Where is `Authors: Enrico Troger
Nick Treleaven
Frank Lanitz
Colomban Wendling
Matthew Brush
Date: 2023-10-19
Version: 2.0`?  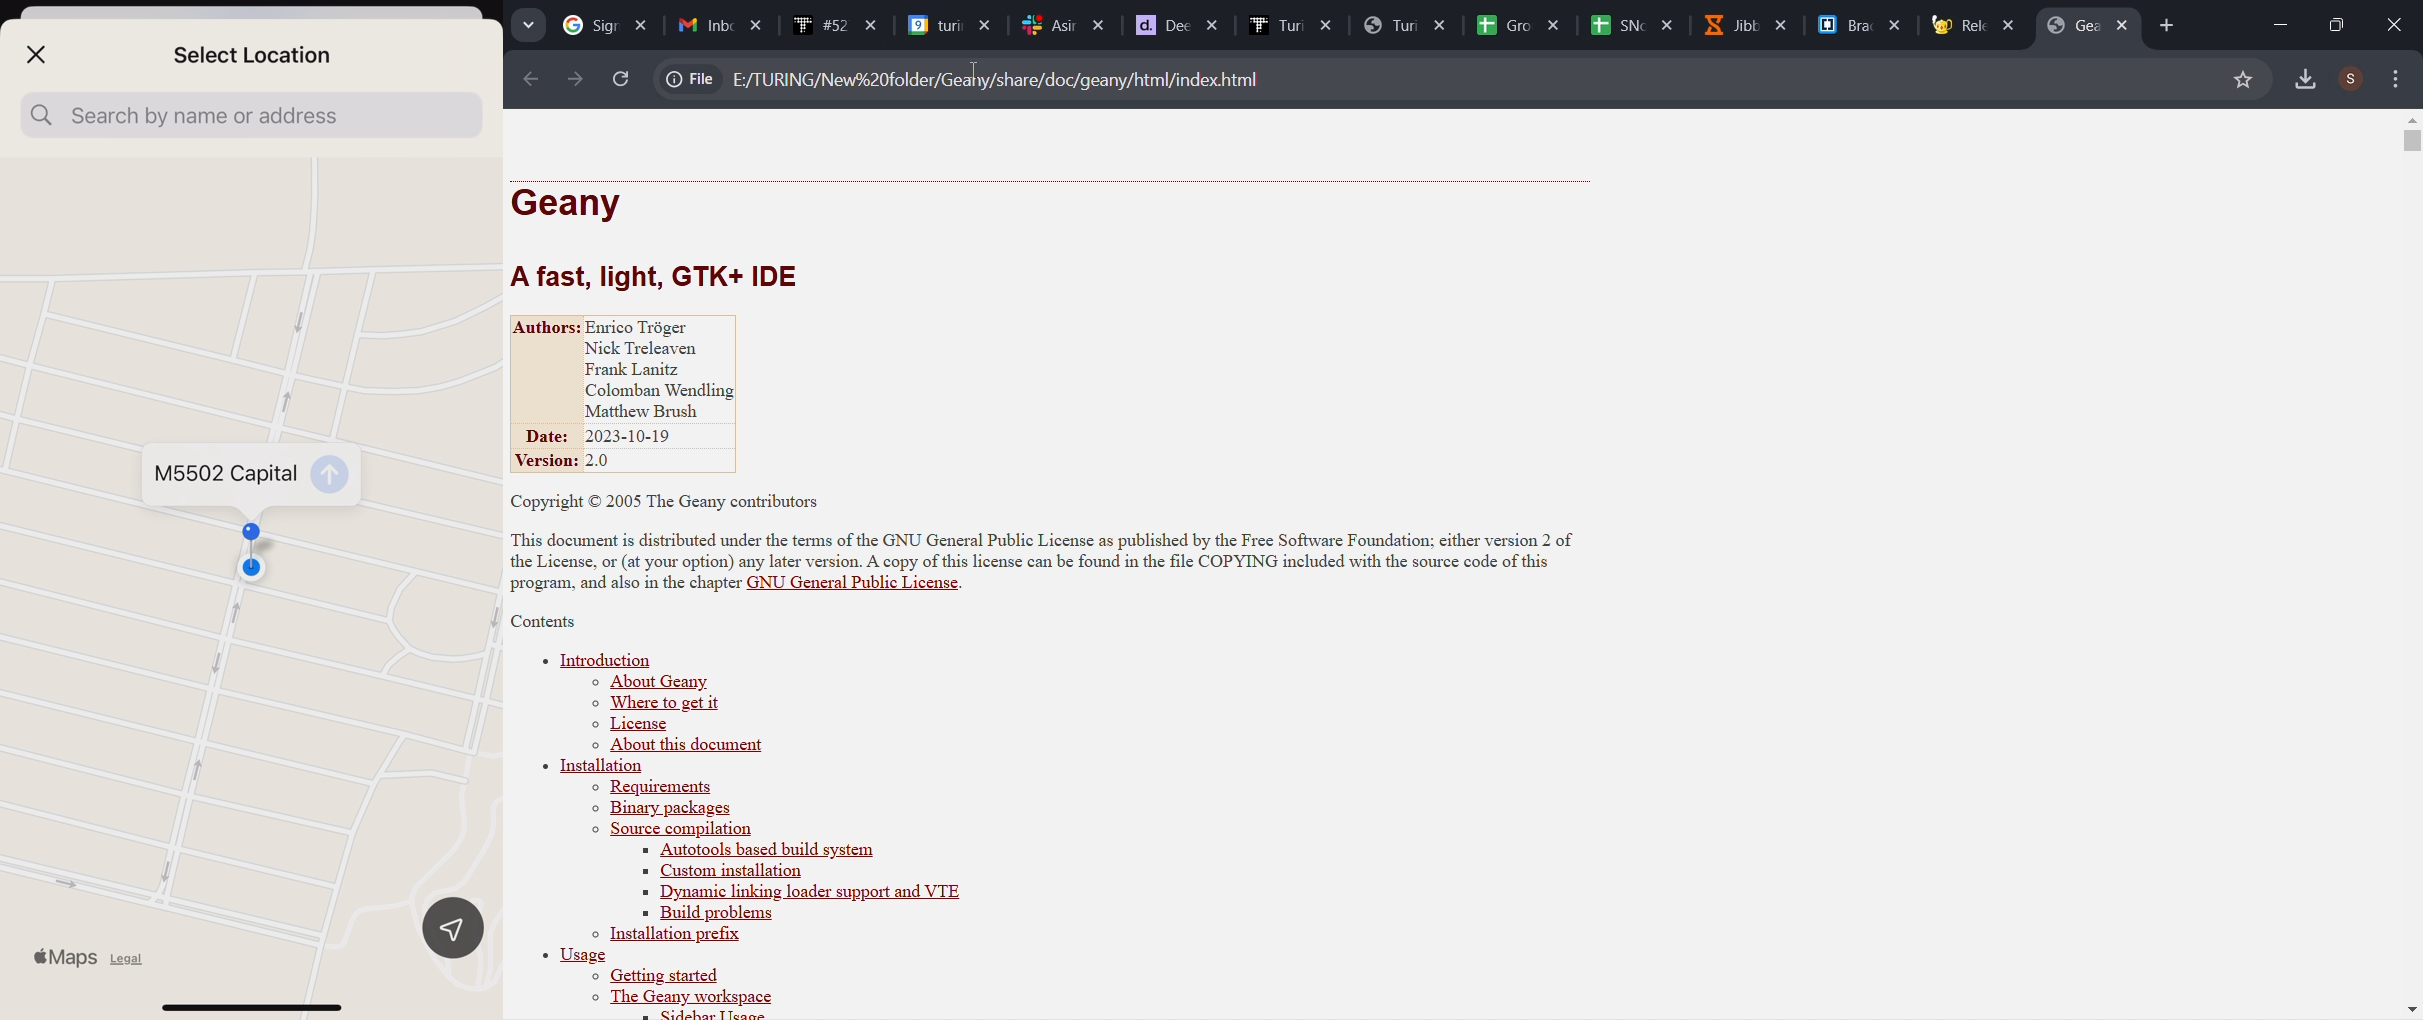
Authors: Enrico Troger
Nick Treleaven
Frank Lanitz
Colomban Wendling
Matthew Brush
Date: 2023-10-19
Version: 2.0 is located at coordinates (638, 395).